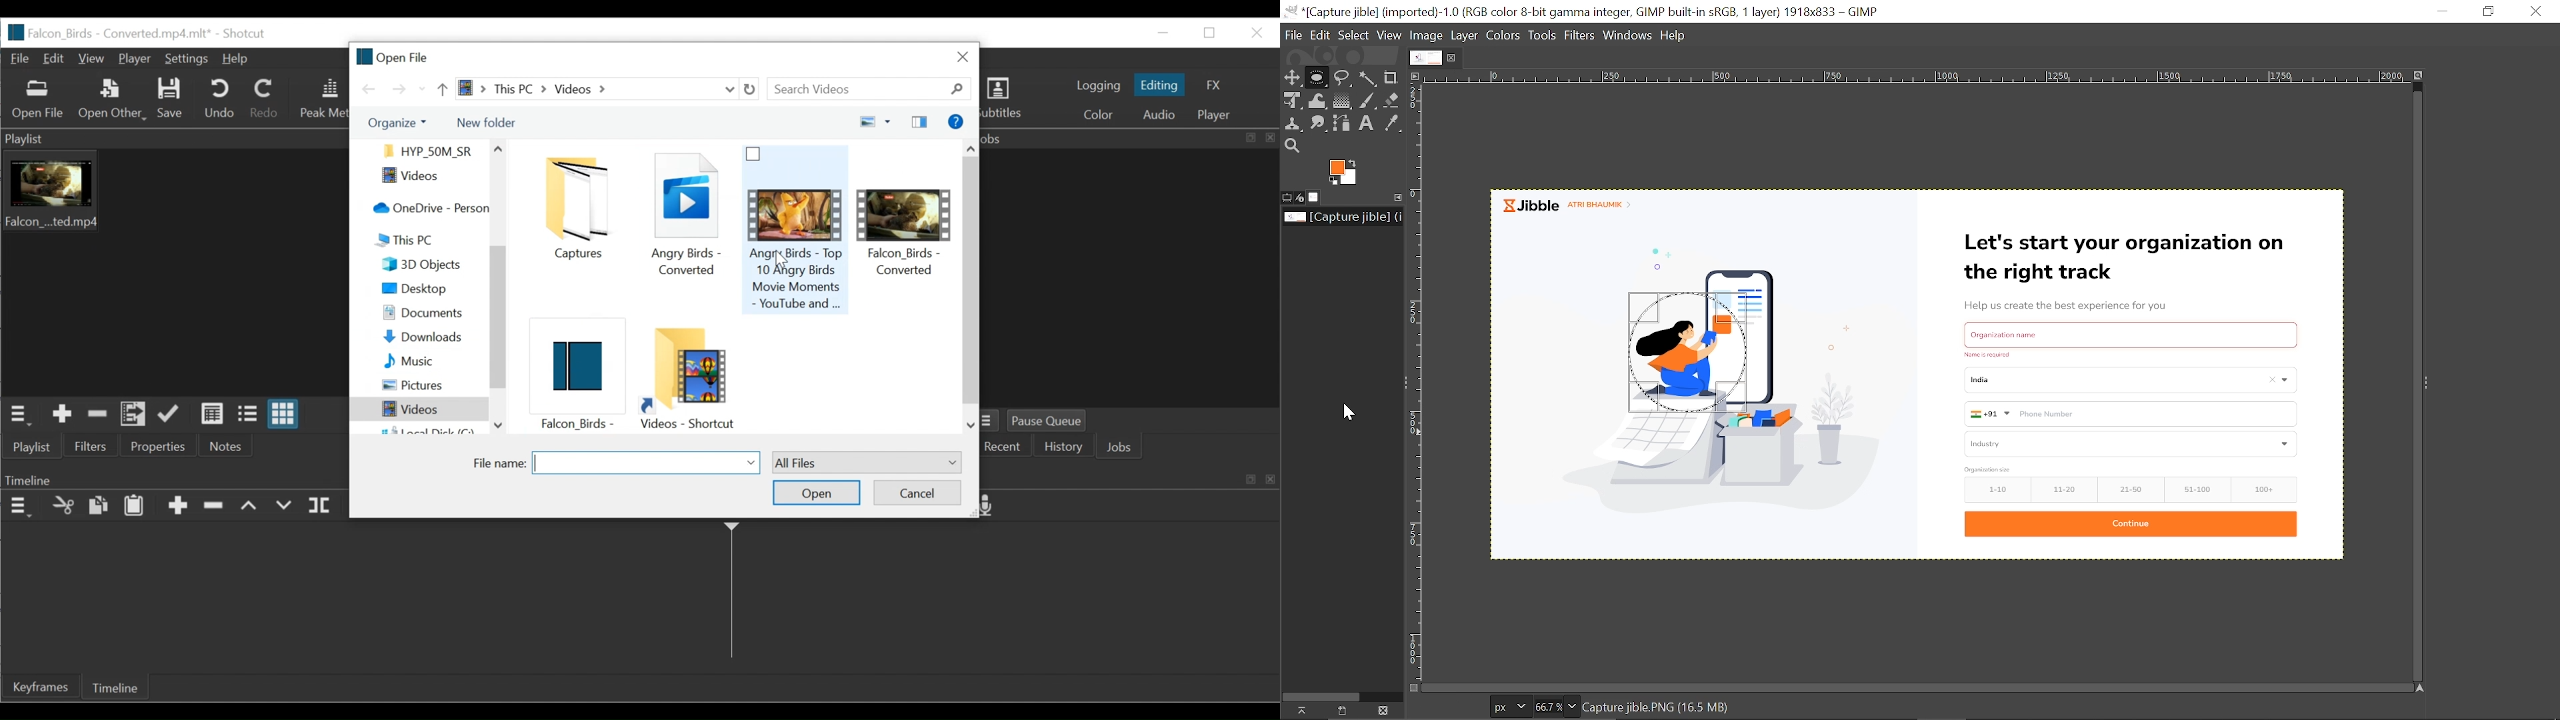  What do you see at coordinates (393, 55) in the screenshot?
I see `Open file` at bounding box center [393, 55].